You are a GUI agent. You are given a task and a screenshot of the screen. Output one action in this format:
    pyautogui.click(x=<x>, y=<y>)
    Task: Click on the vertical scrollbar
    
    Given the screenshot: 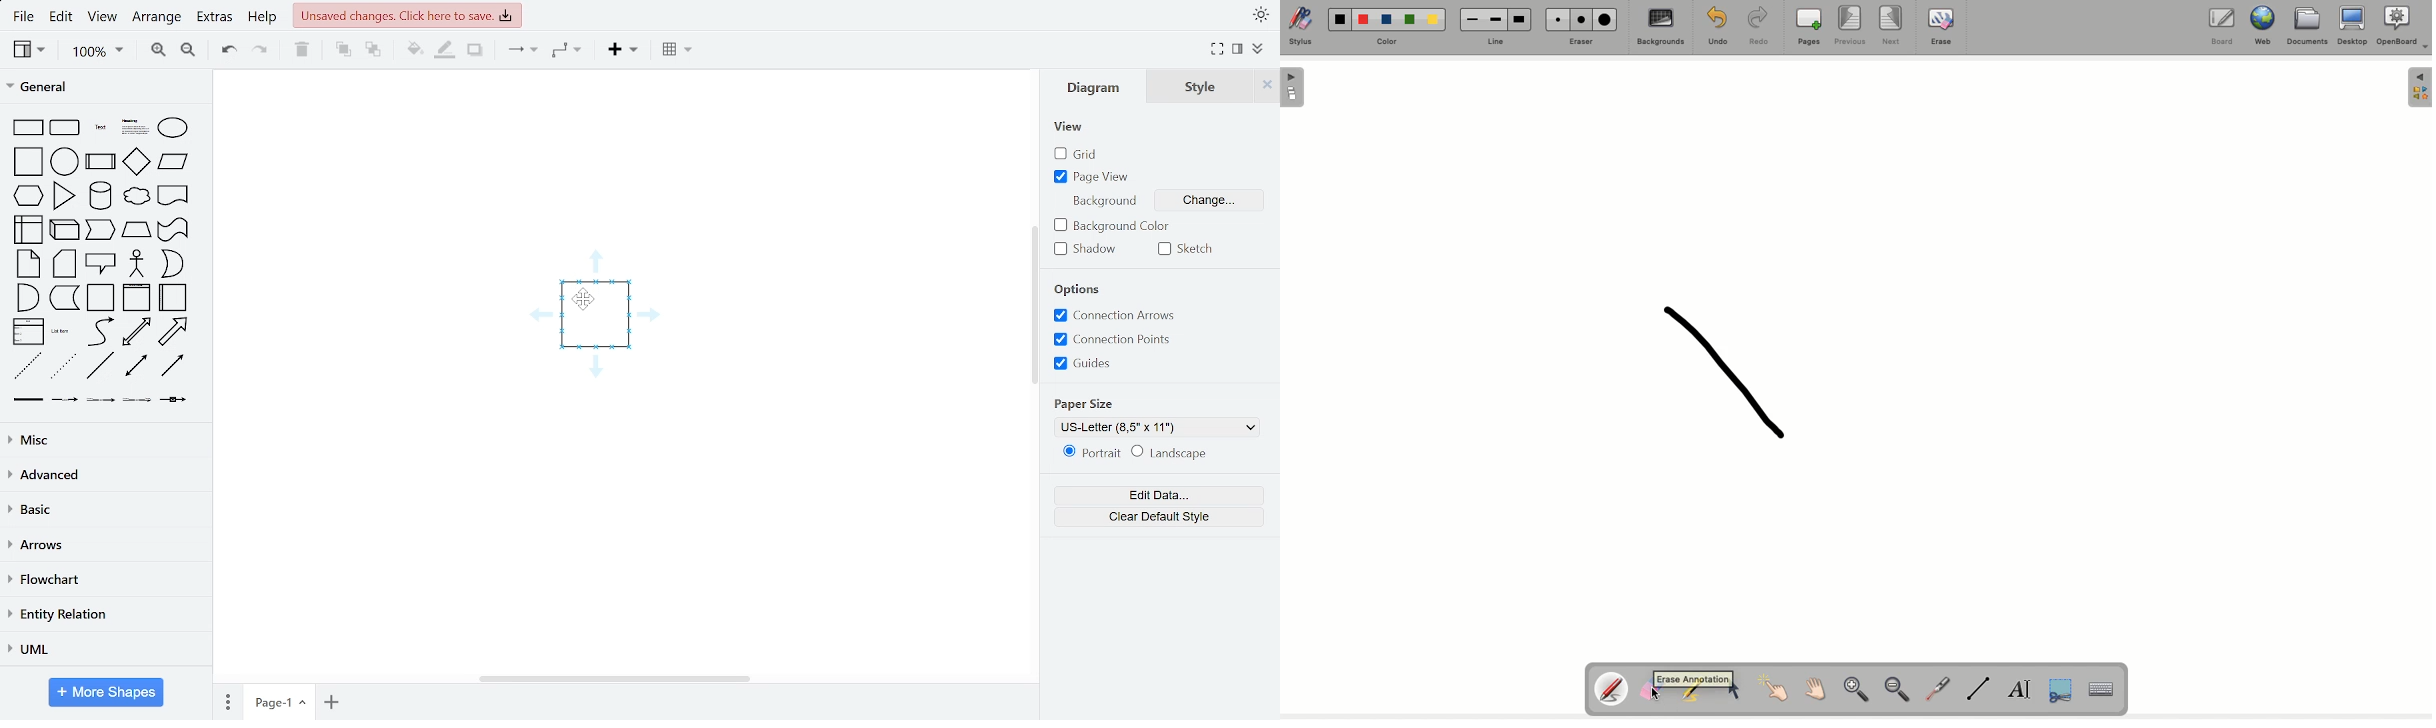 What is the action you would take?
    pyautogui.click(x=1034, y=305)
    